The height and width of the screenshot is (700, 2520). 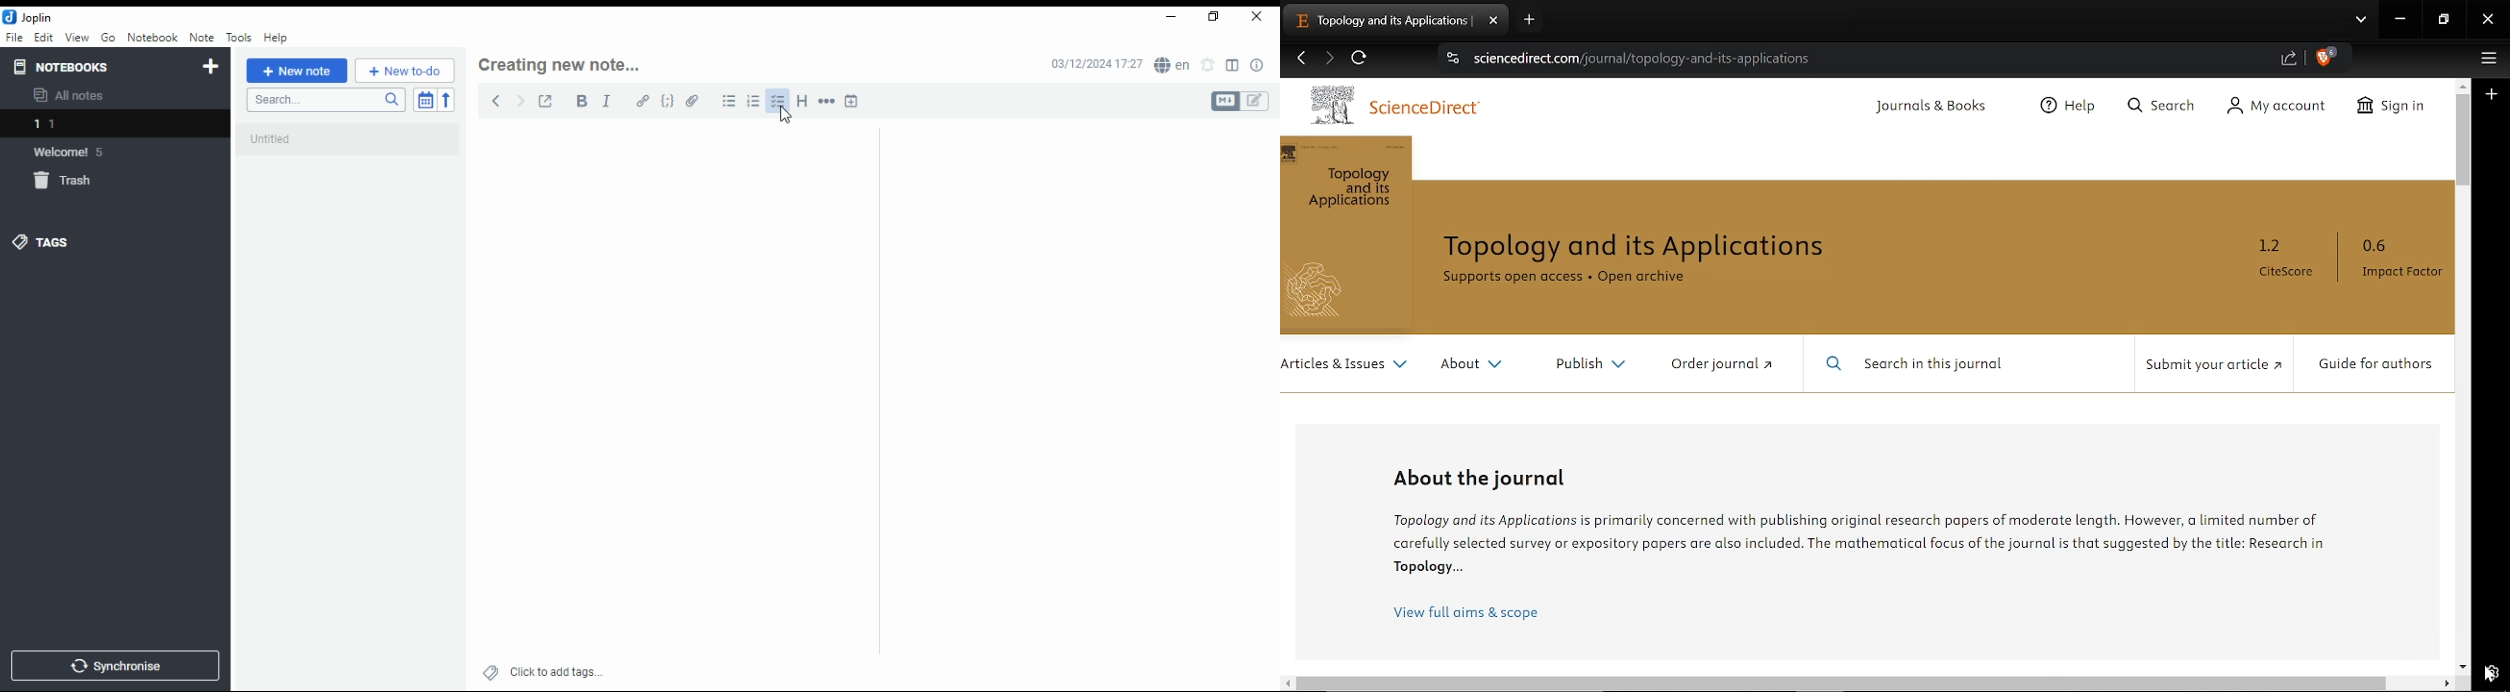 What do you see at coordinates (545, 101) in the screenshot?
I see `toggle external editing` at bounding box center [545, 101].